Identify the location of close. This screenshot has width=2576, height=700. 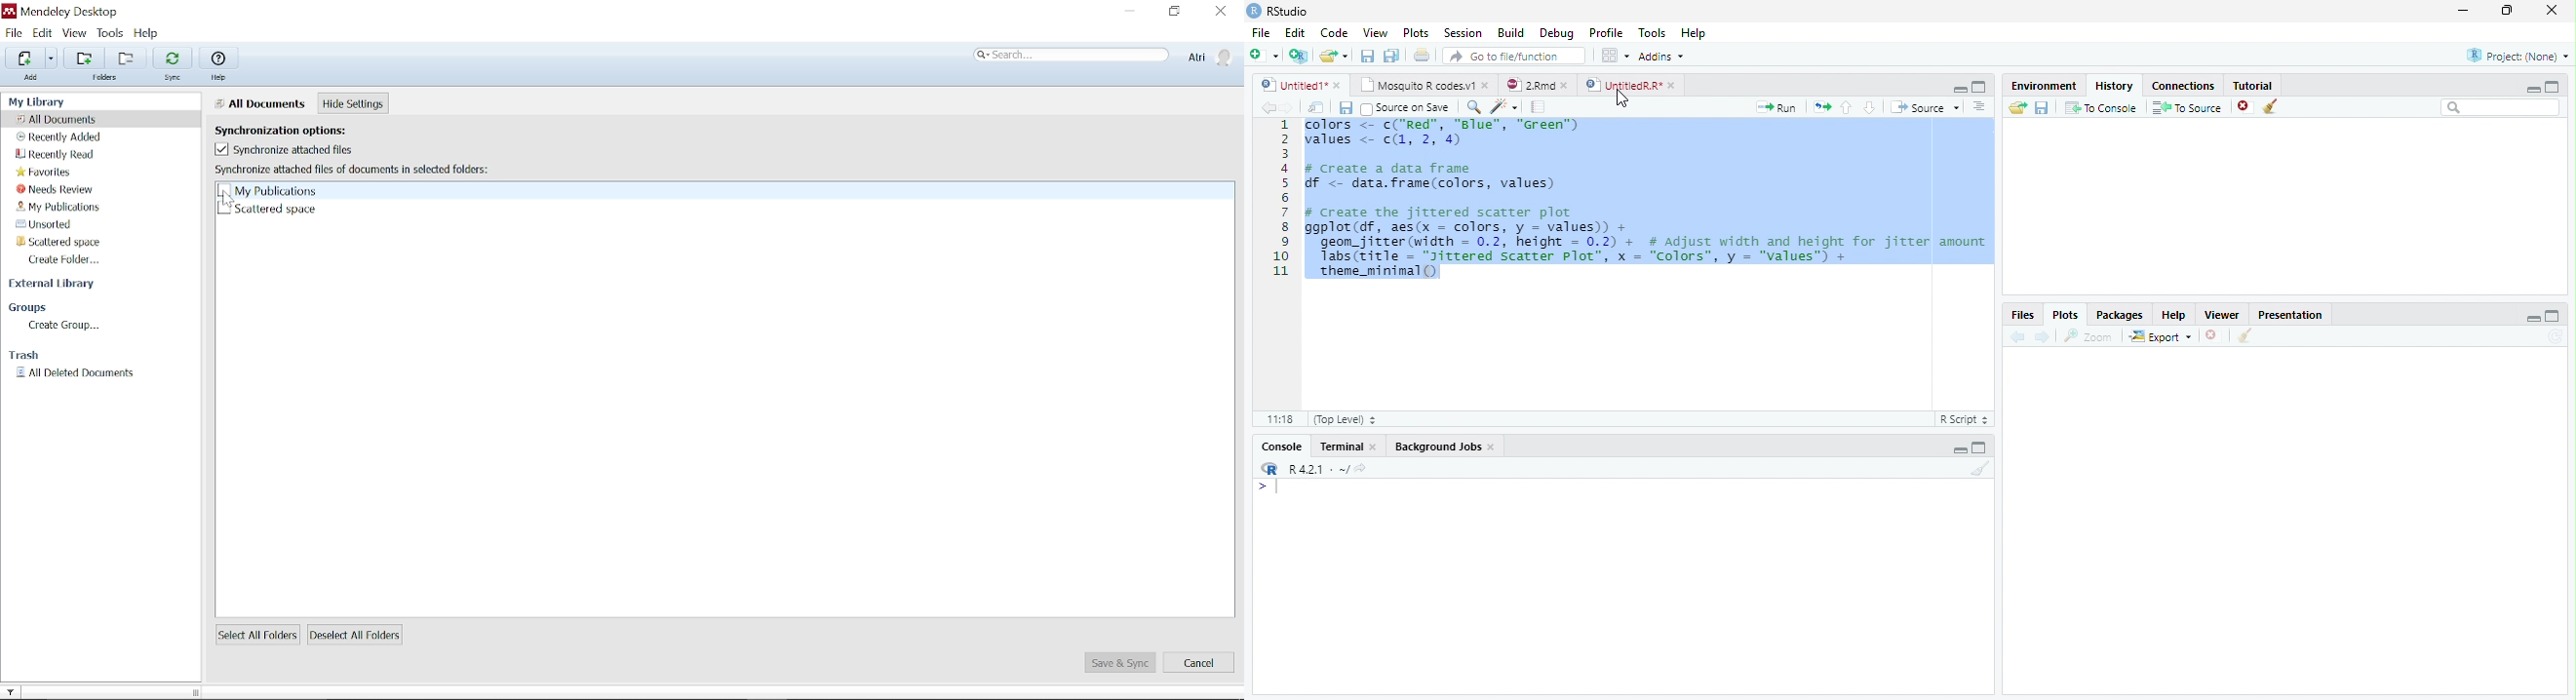
(1374, 447).